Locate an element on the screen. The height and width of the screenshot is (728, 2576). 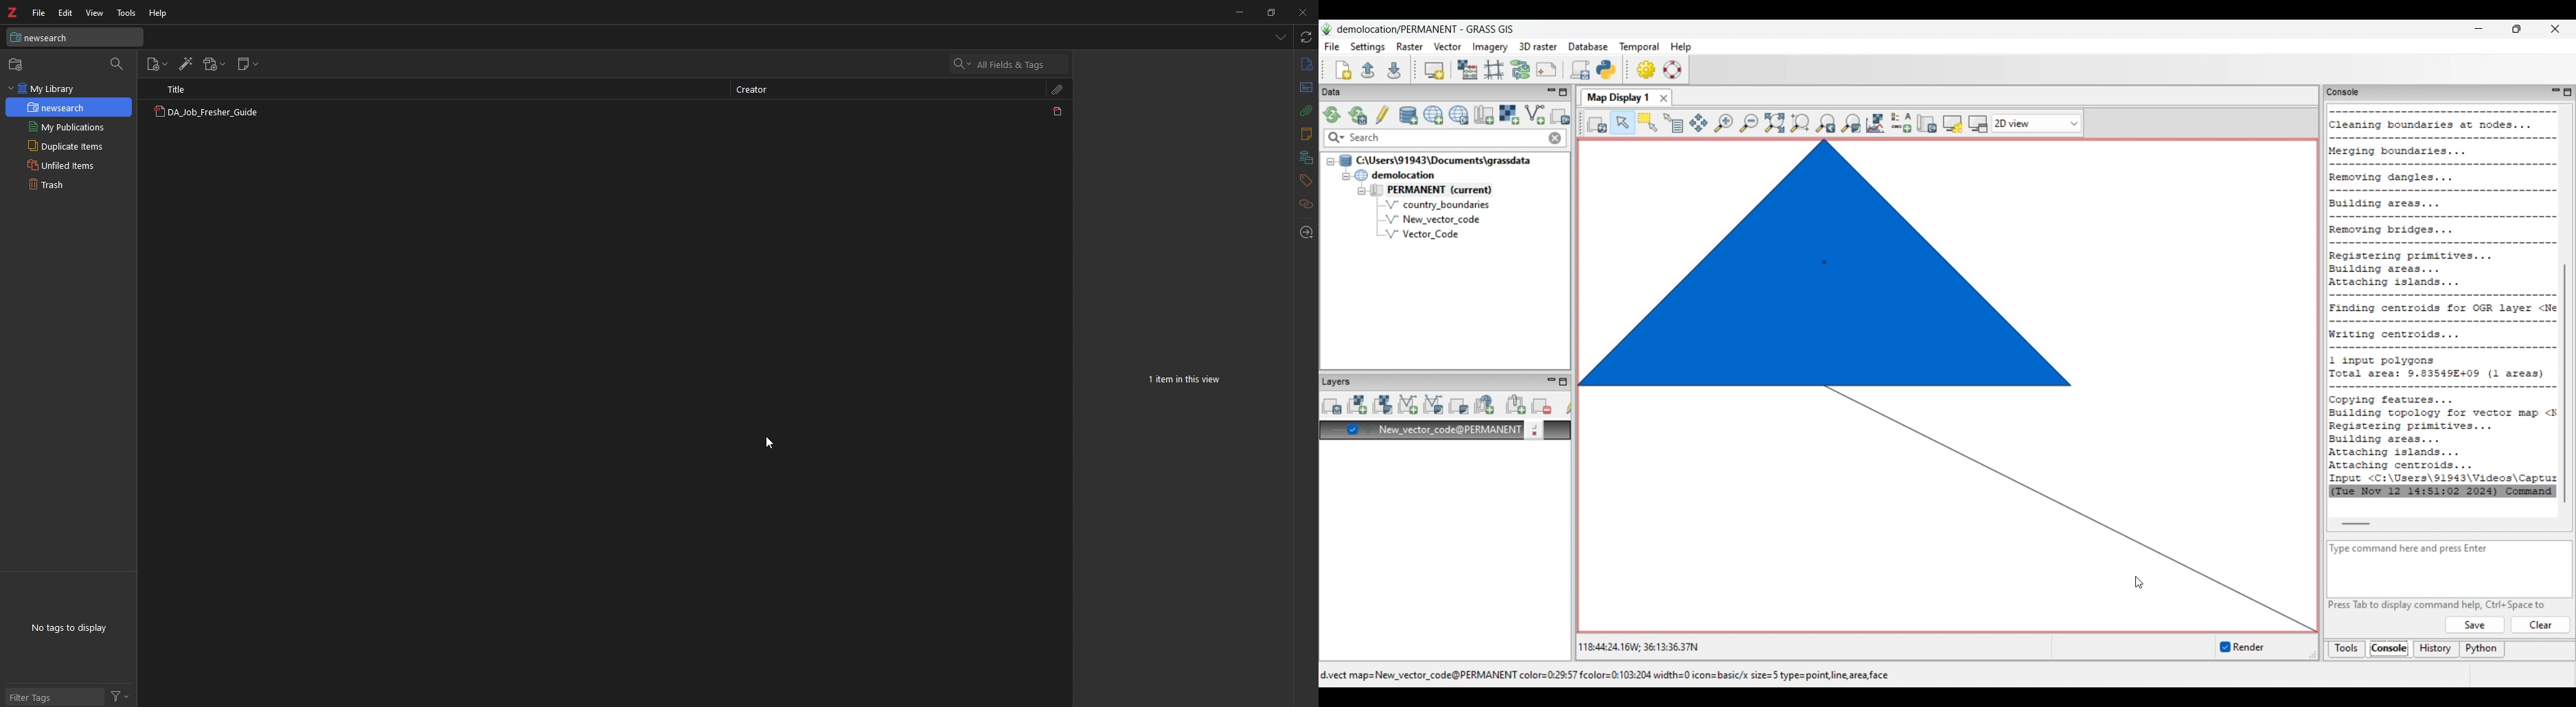
cursor is located at coordinates (768, 443).